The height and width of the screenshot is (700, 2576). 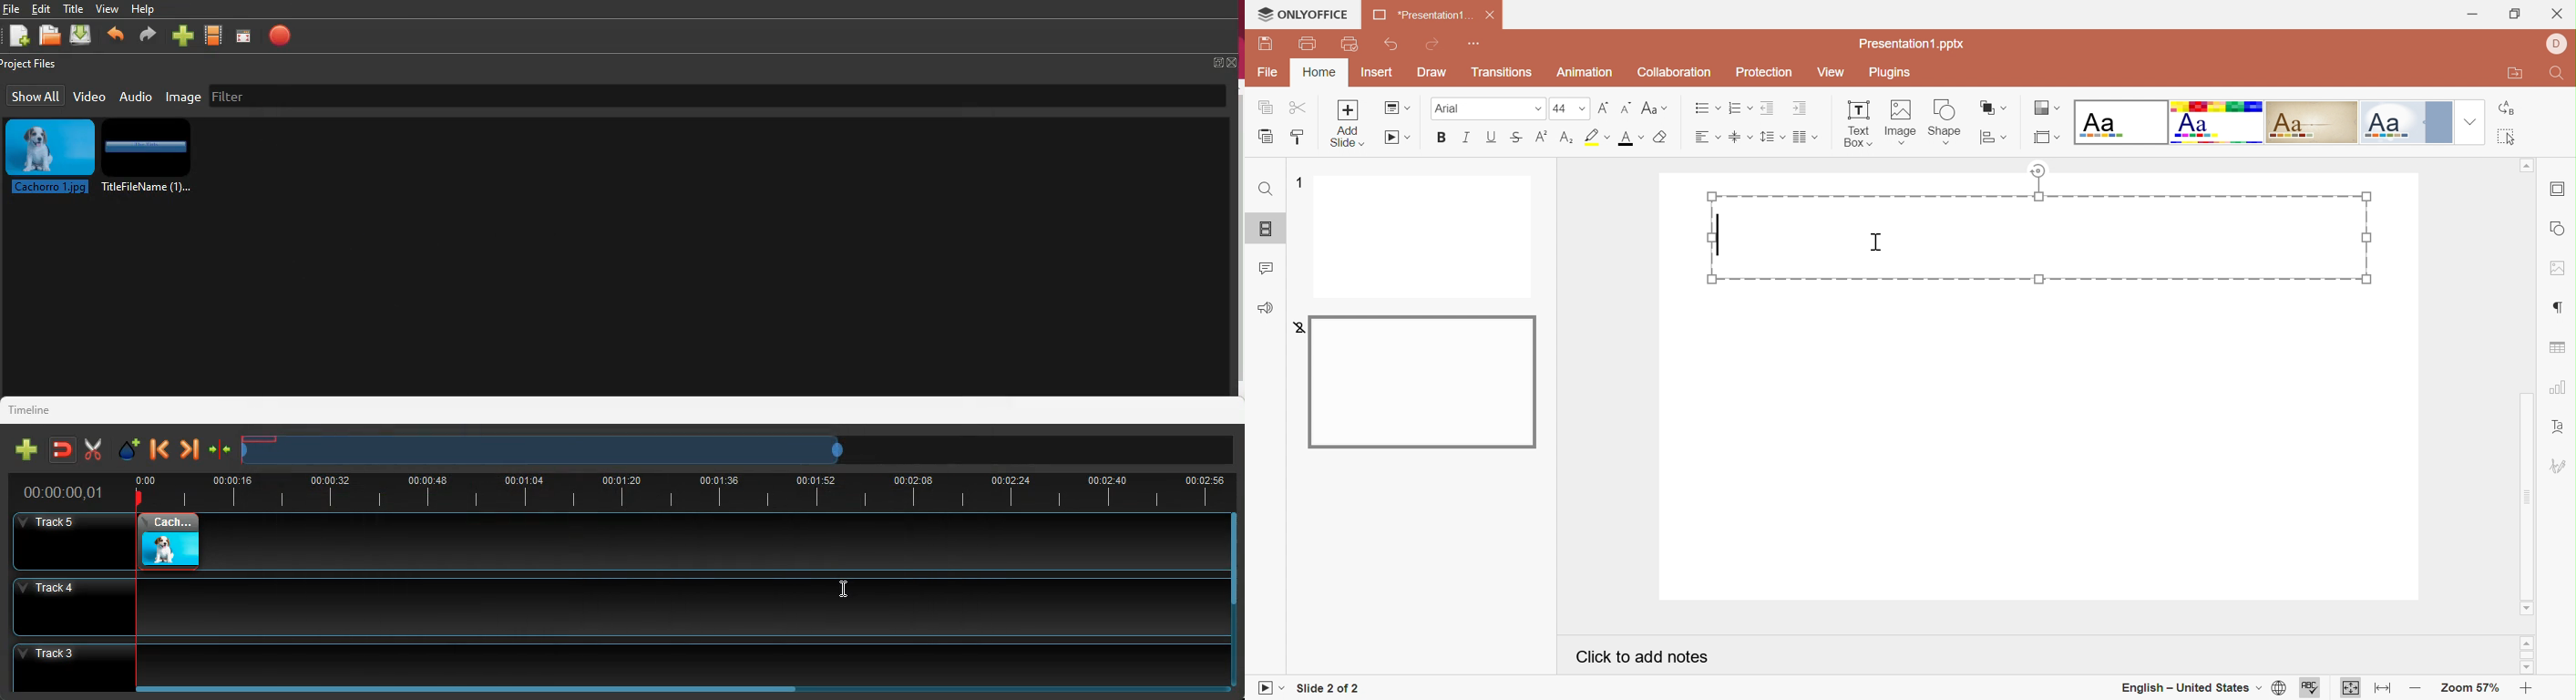 I want to click on file, so click(x=53, y=37).